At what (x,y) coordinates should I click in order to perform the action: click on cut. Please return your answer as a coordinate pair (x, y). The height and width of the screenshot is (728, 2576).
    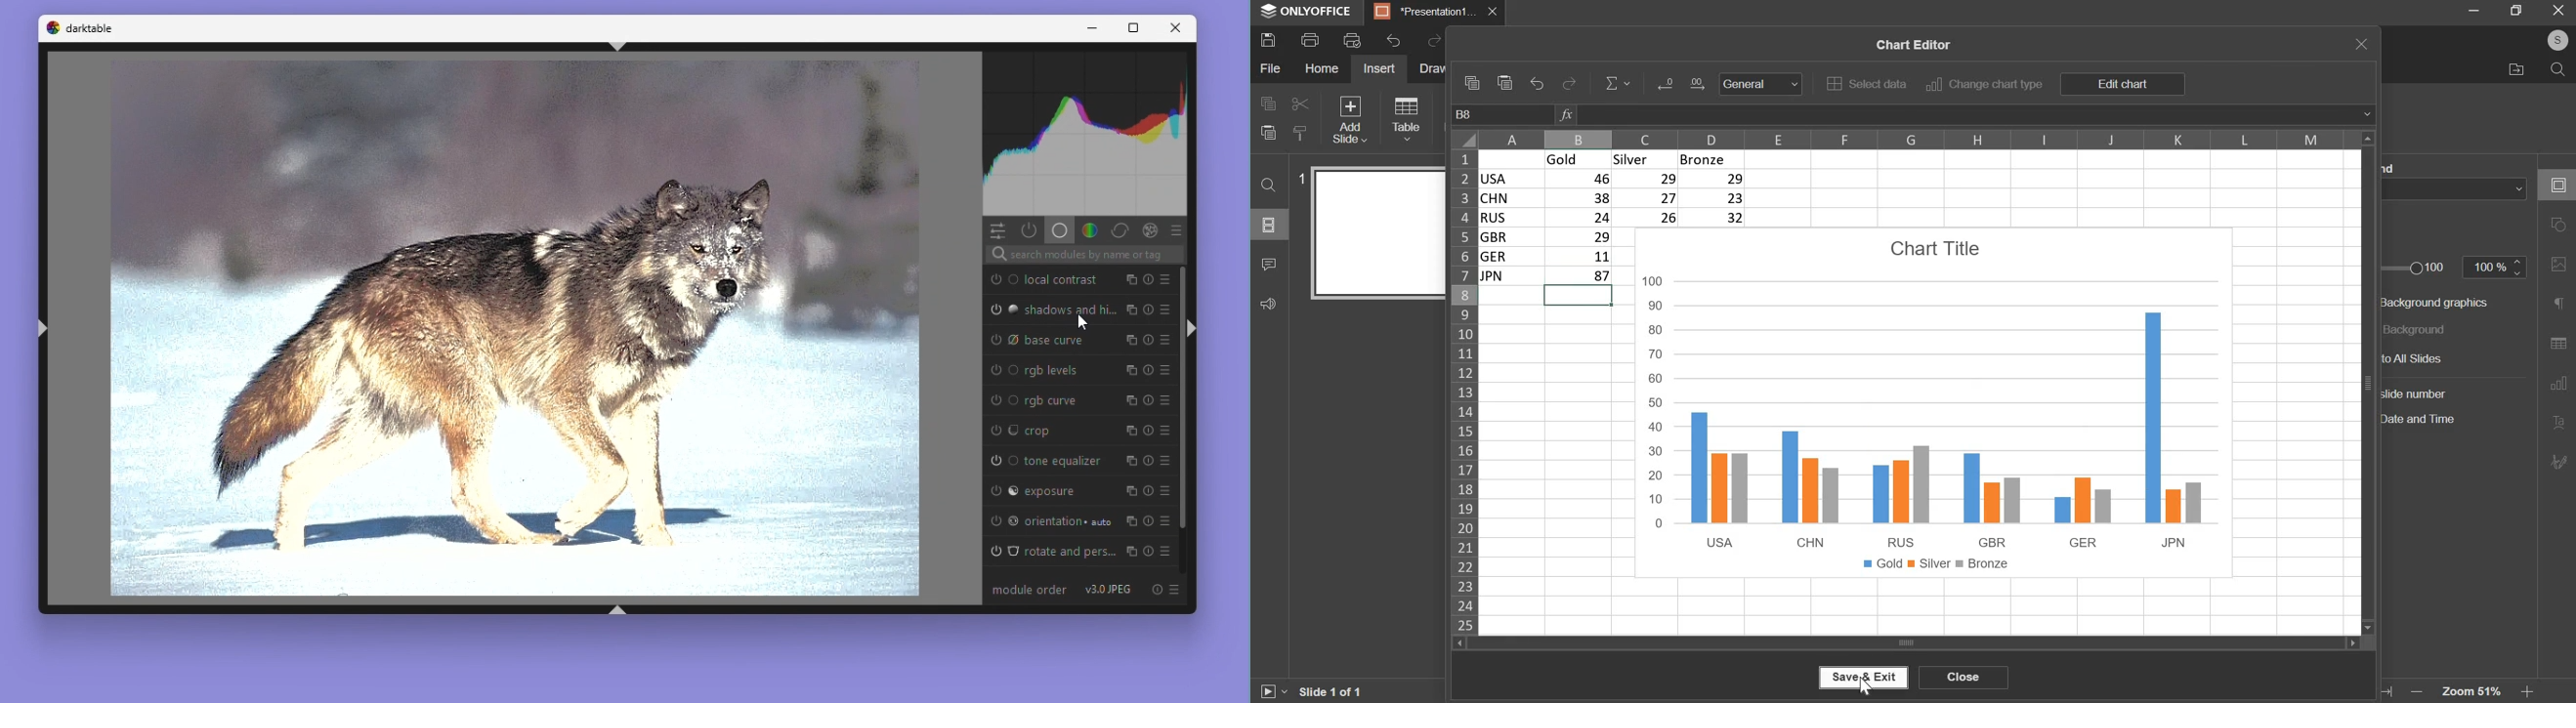
    Looking at the image, I should click on (1298, 104).